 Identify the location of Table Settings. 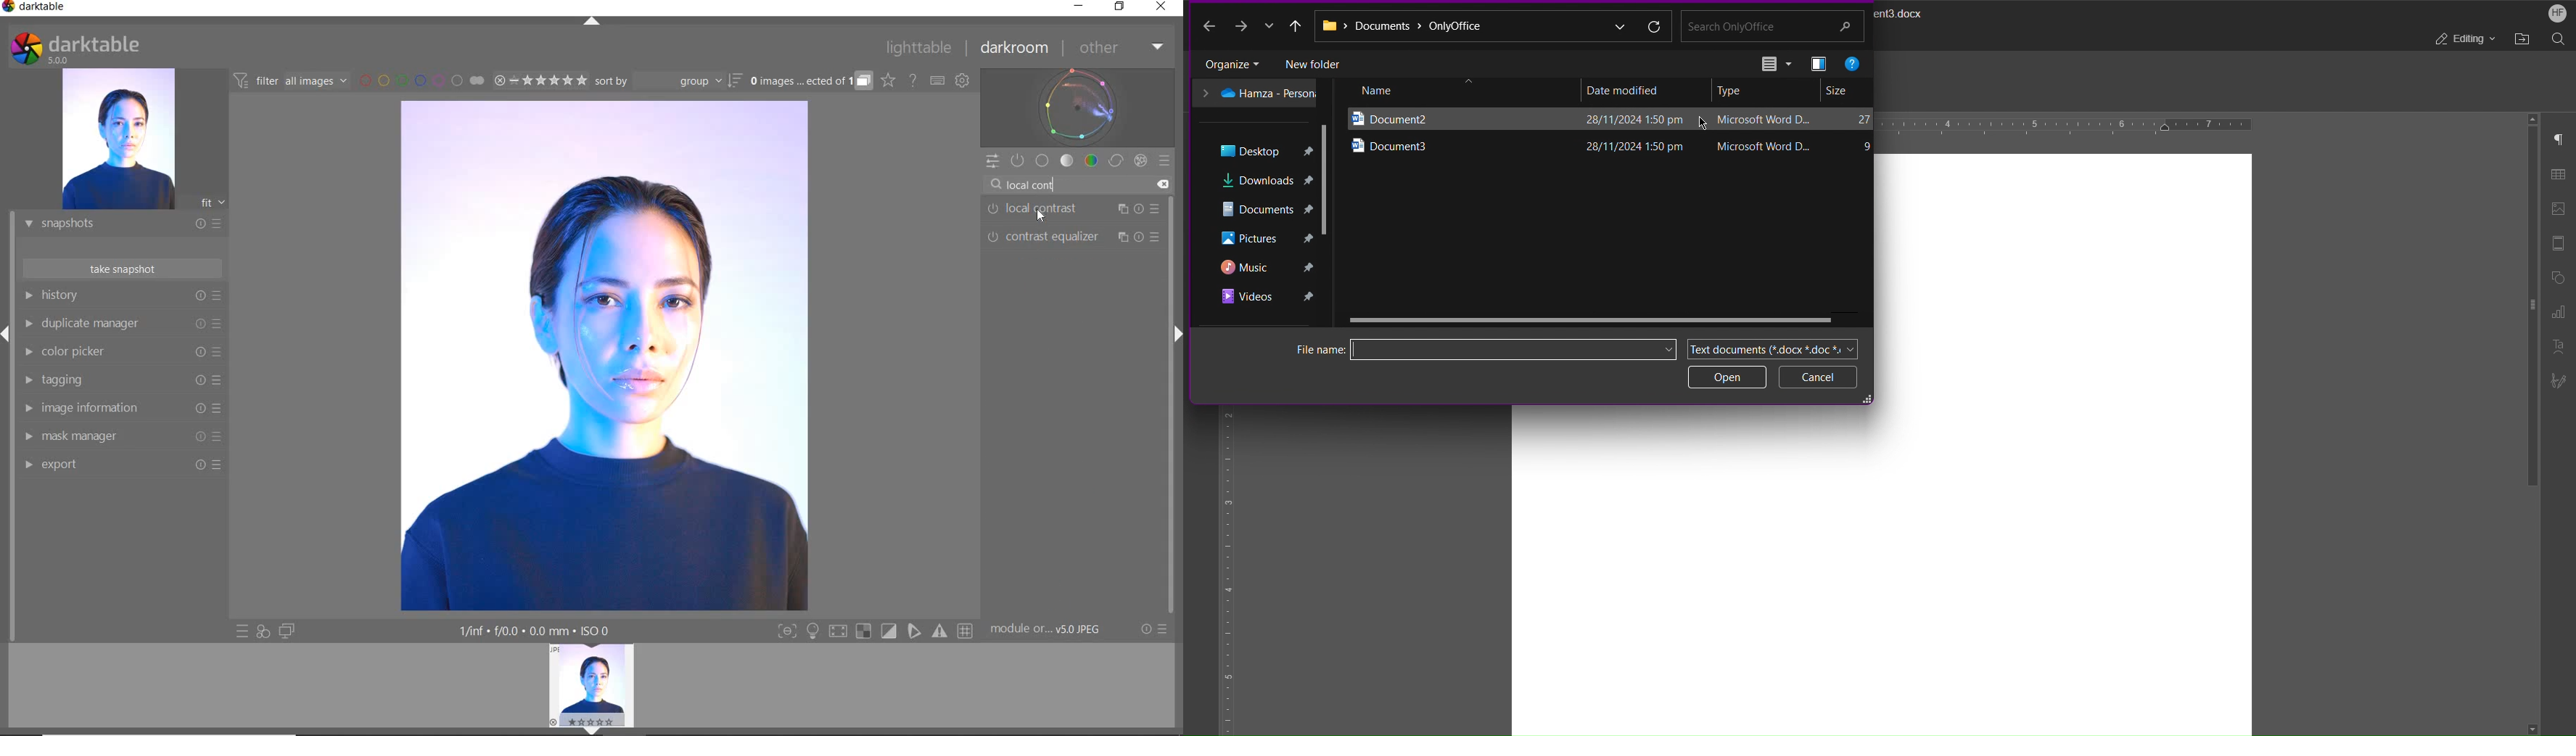
(2561, 173).